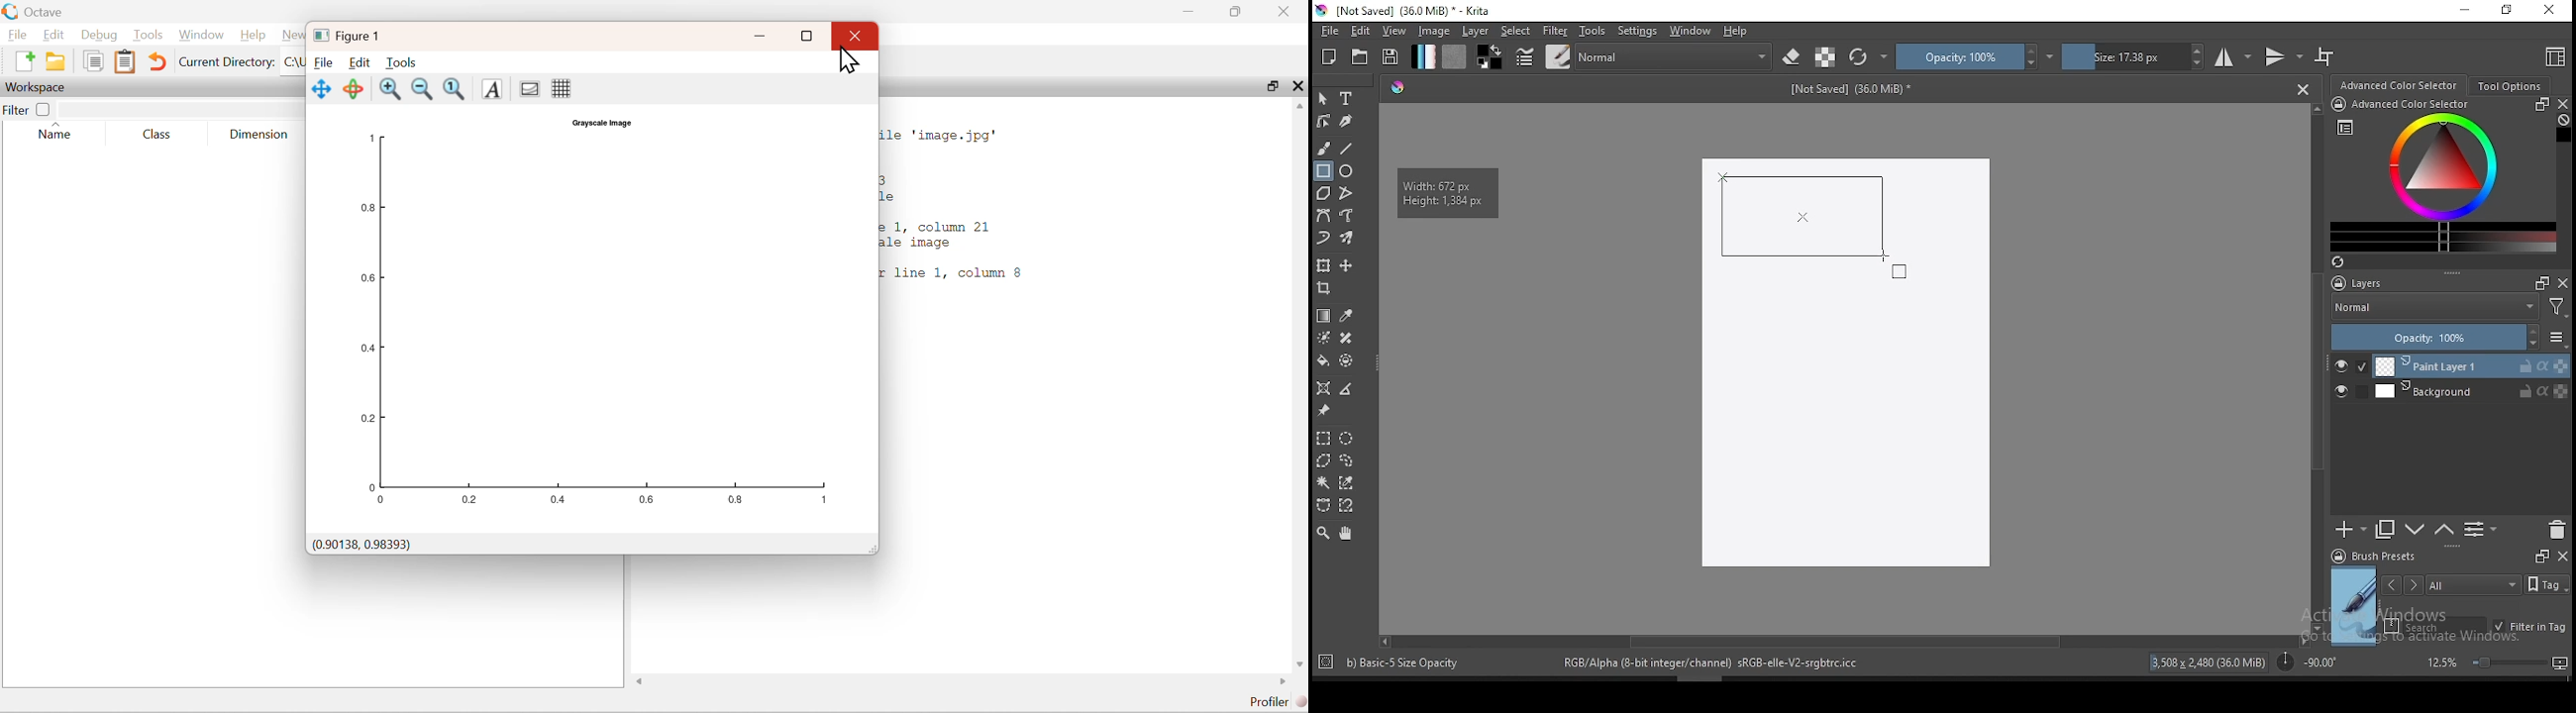 This screenshot has height=728, width=2576. Describe the element at coordinates (60, 132) in the screenshot. I see `Name` at that location.